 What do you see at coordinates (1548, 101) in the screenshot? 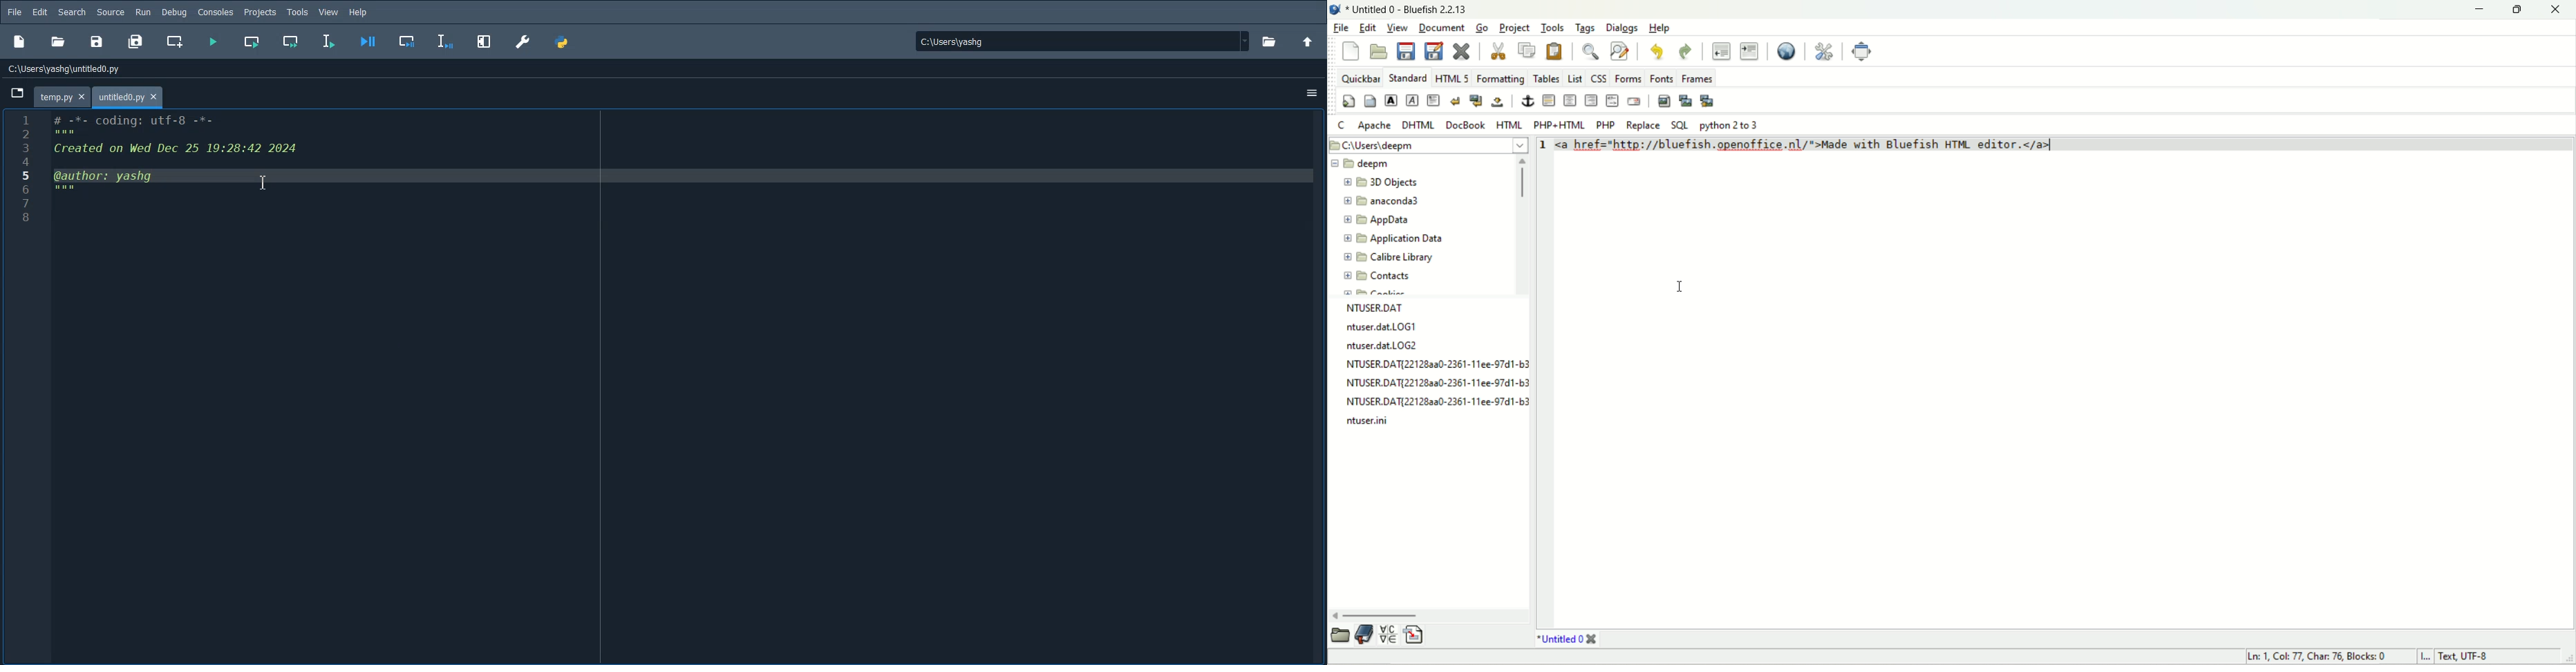
I see `horizontal rule` at bounding box center [1548, 101].